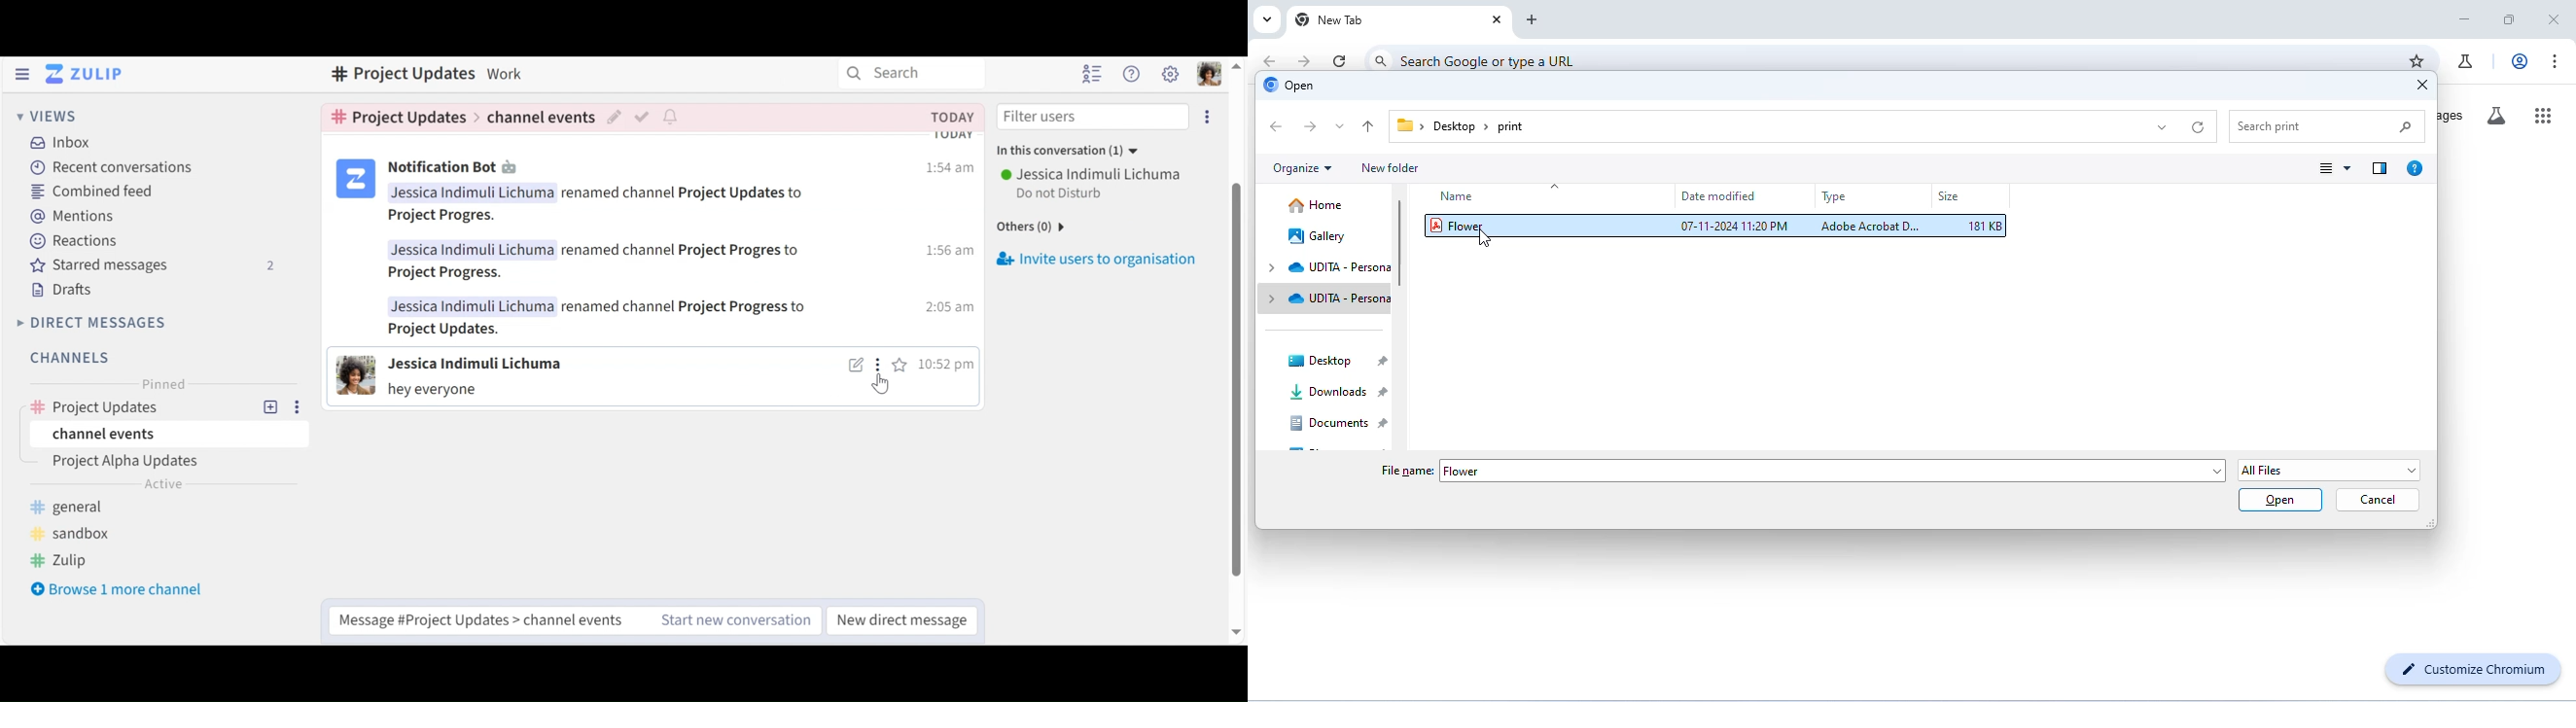 The width and height of the screenshot is (2576, 728). Describe the element at coordinates (477, 363) in the screenshot. I see `View user card` at that location.